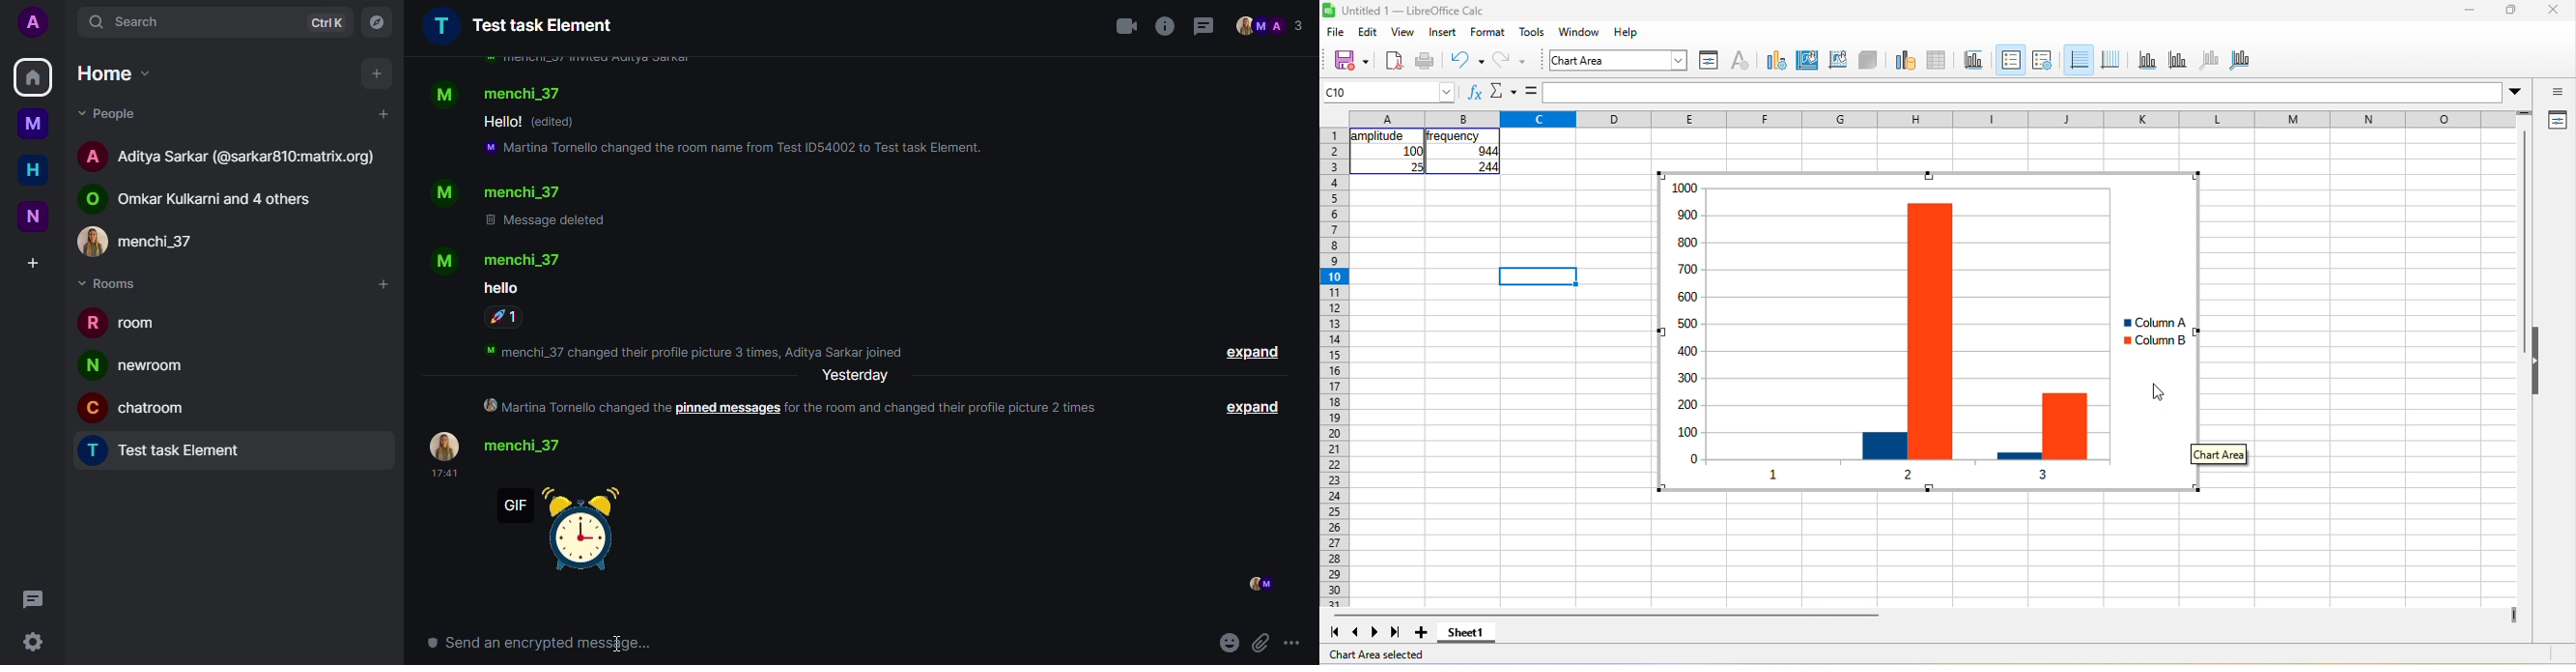 Image resolution: width=2576 pixels, height=672 pixels. Describe the element at coordinates (519, 25) in the screenshot. I see `Test task Element` at that location.